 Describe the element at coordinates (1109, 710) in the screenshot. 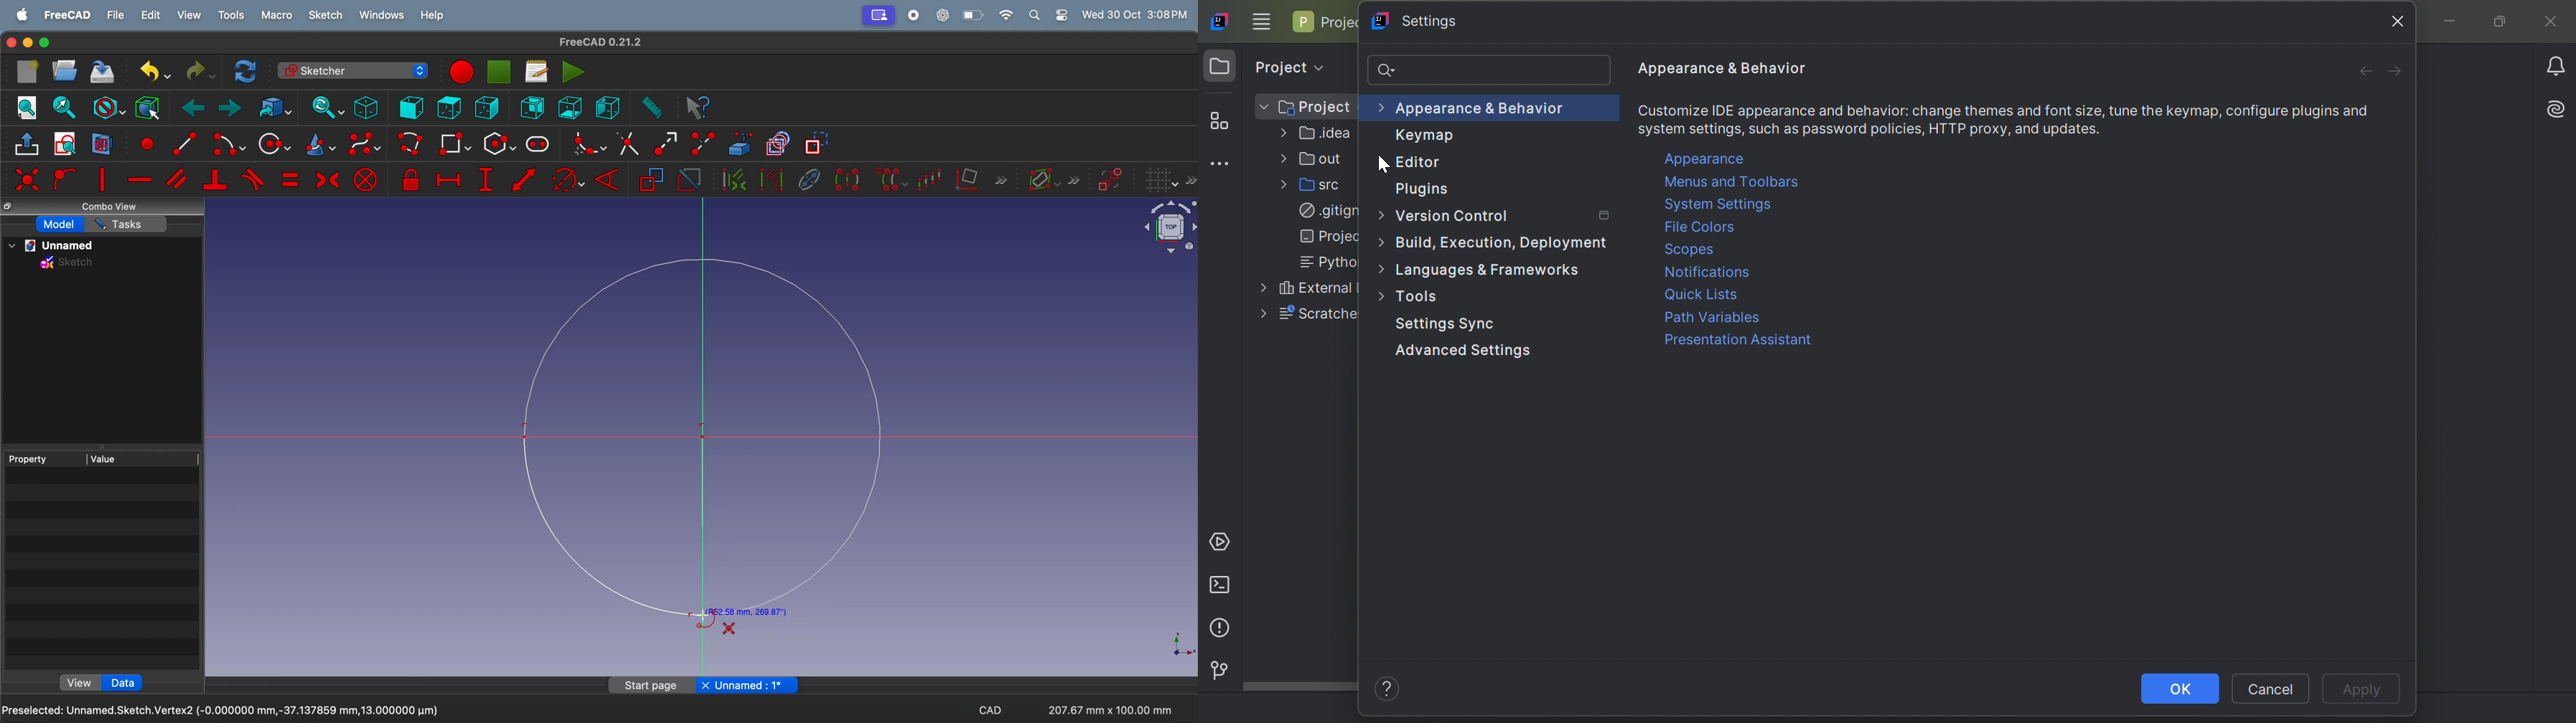

I see `207.67 mm x 100.00 mm` at that location.